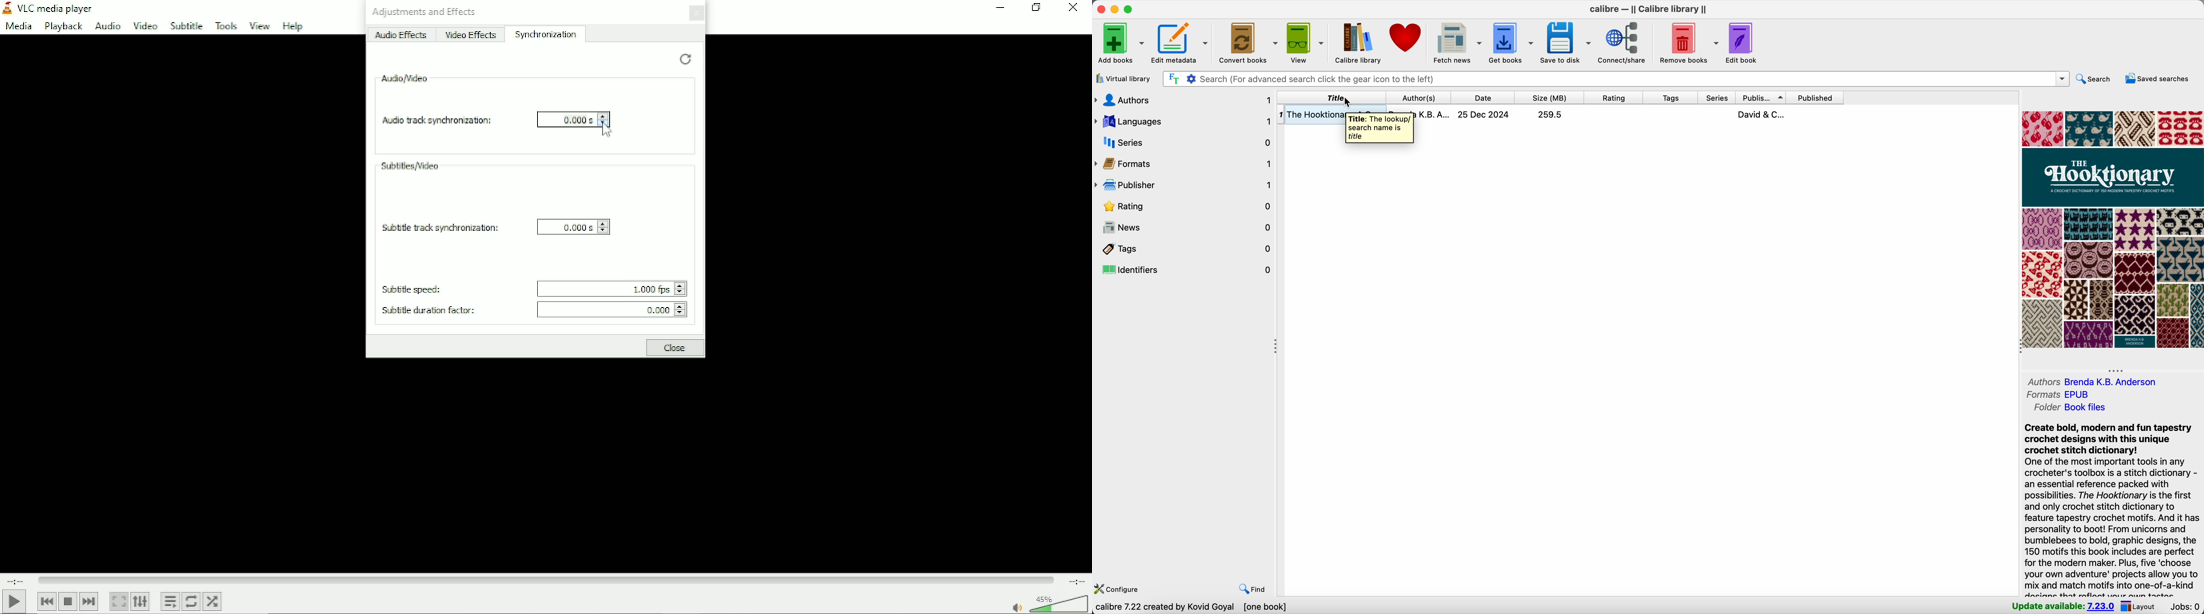  What do you see at coordinates (605, 288) in the screenshot?
I see `set Subtitle speed` at bounding box center [605, 288].